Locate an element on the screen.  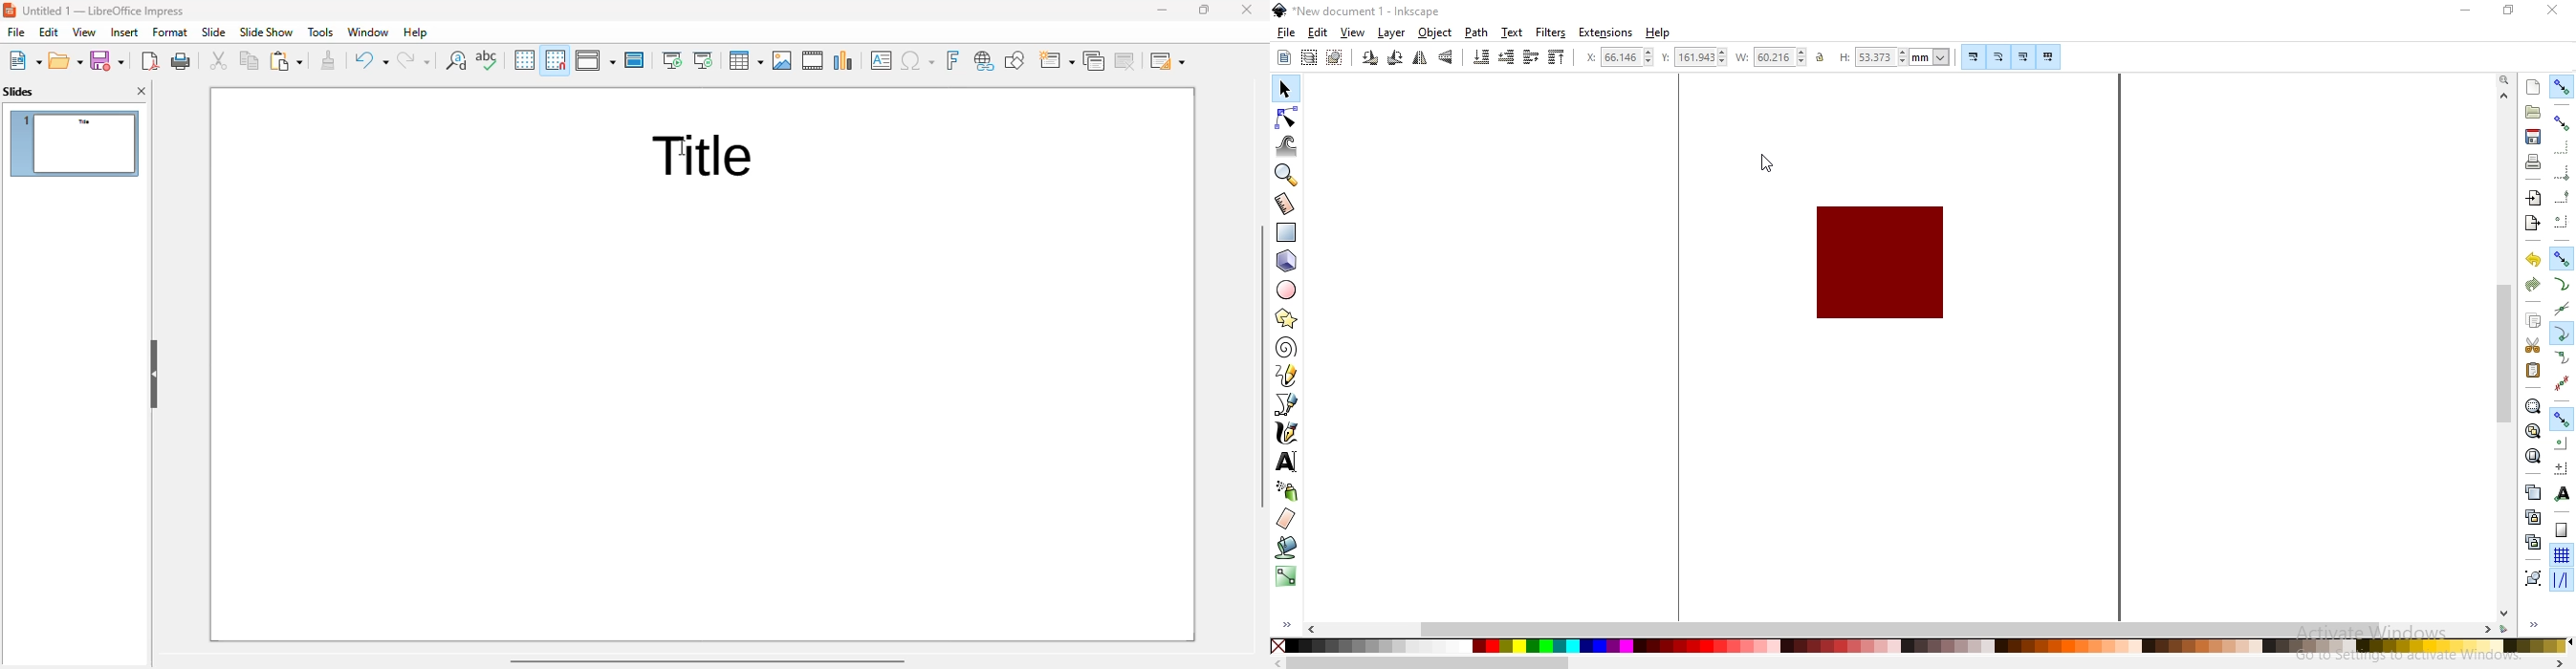
horizontal coordinate of selection is located at coordinates (1588, 57).